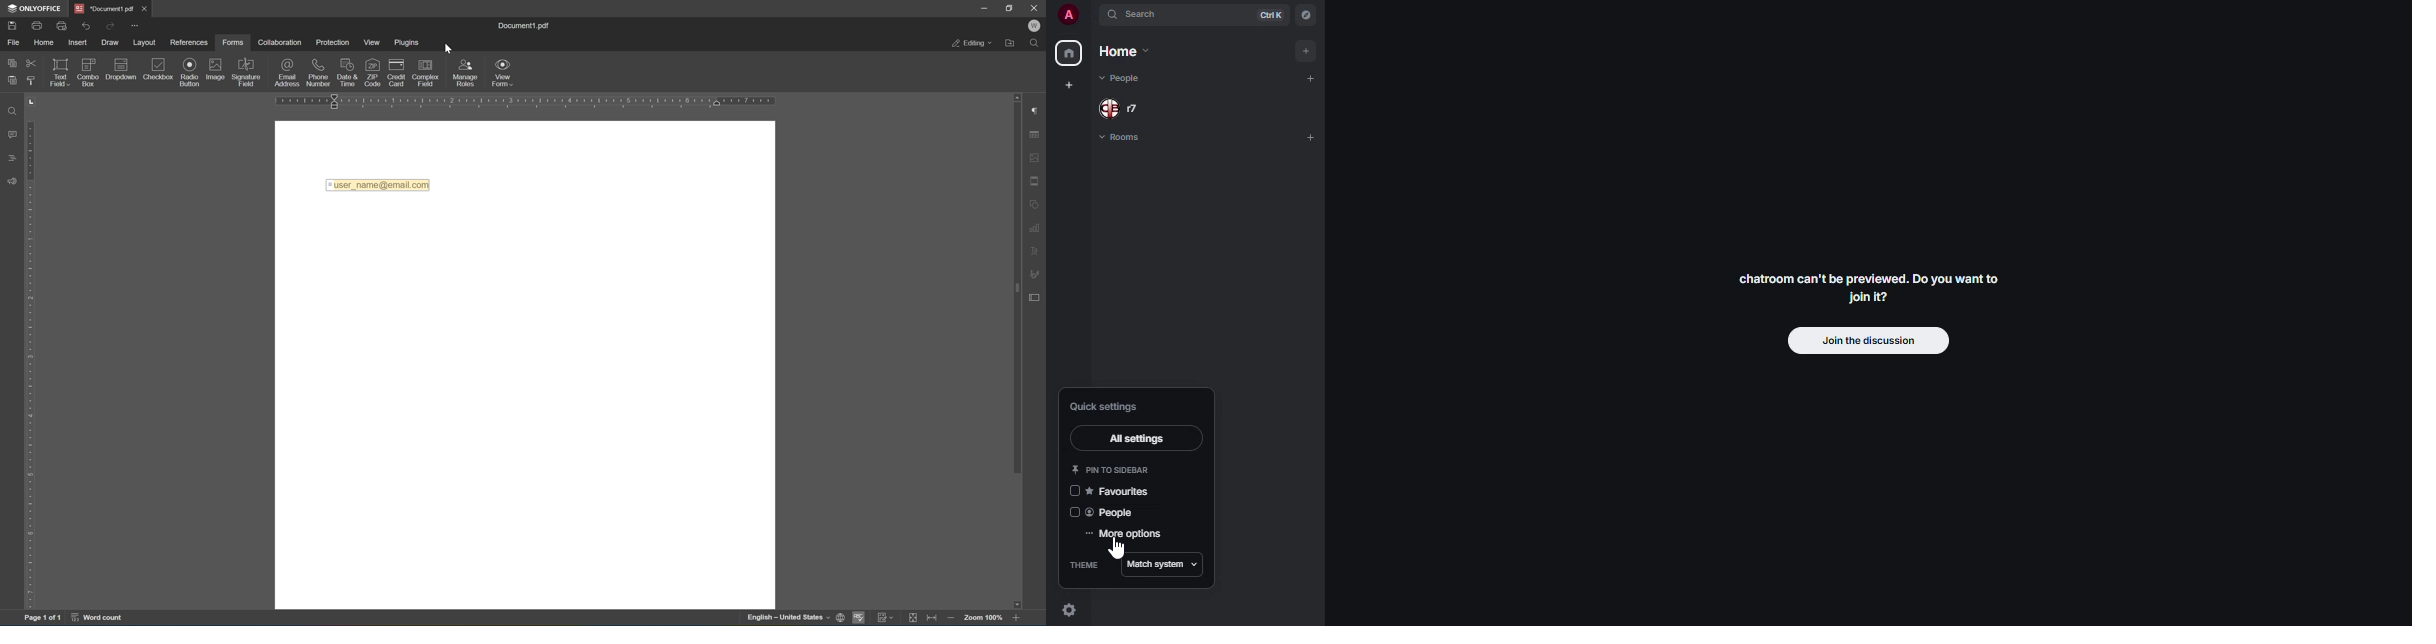 Image resolution: width=2436 pixels, height=644 pixels. What do you see at coordinates (61, 72) in the screenshot?
I see `text field` at bounding box center [61, 72].